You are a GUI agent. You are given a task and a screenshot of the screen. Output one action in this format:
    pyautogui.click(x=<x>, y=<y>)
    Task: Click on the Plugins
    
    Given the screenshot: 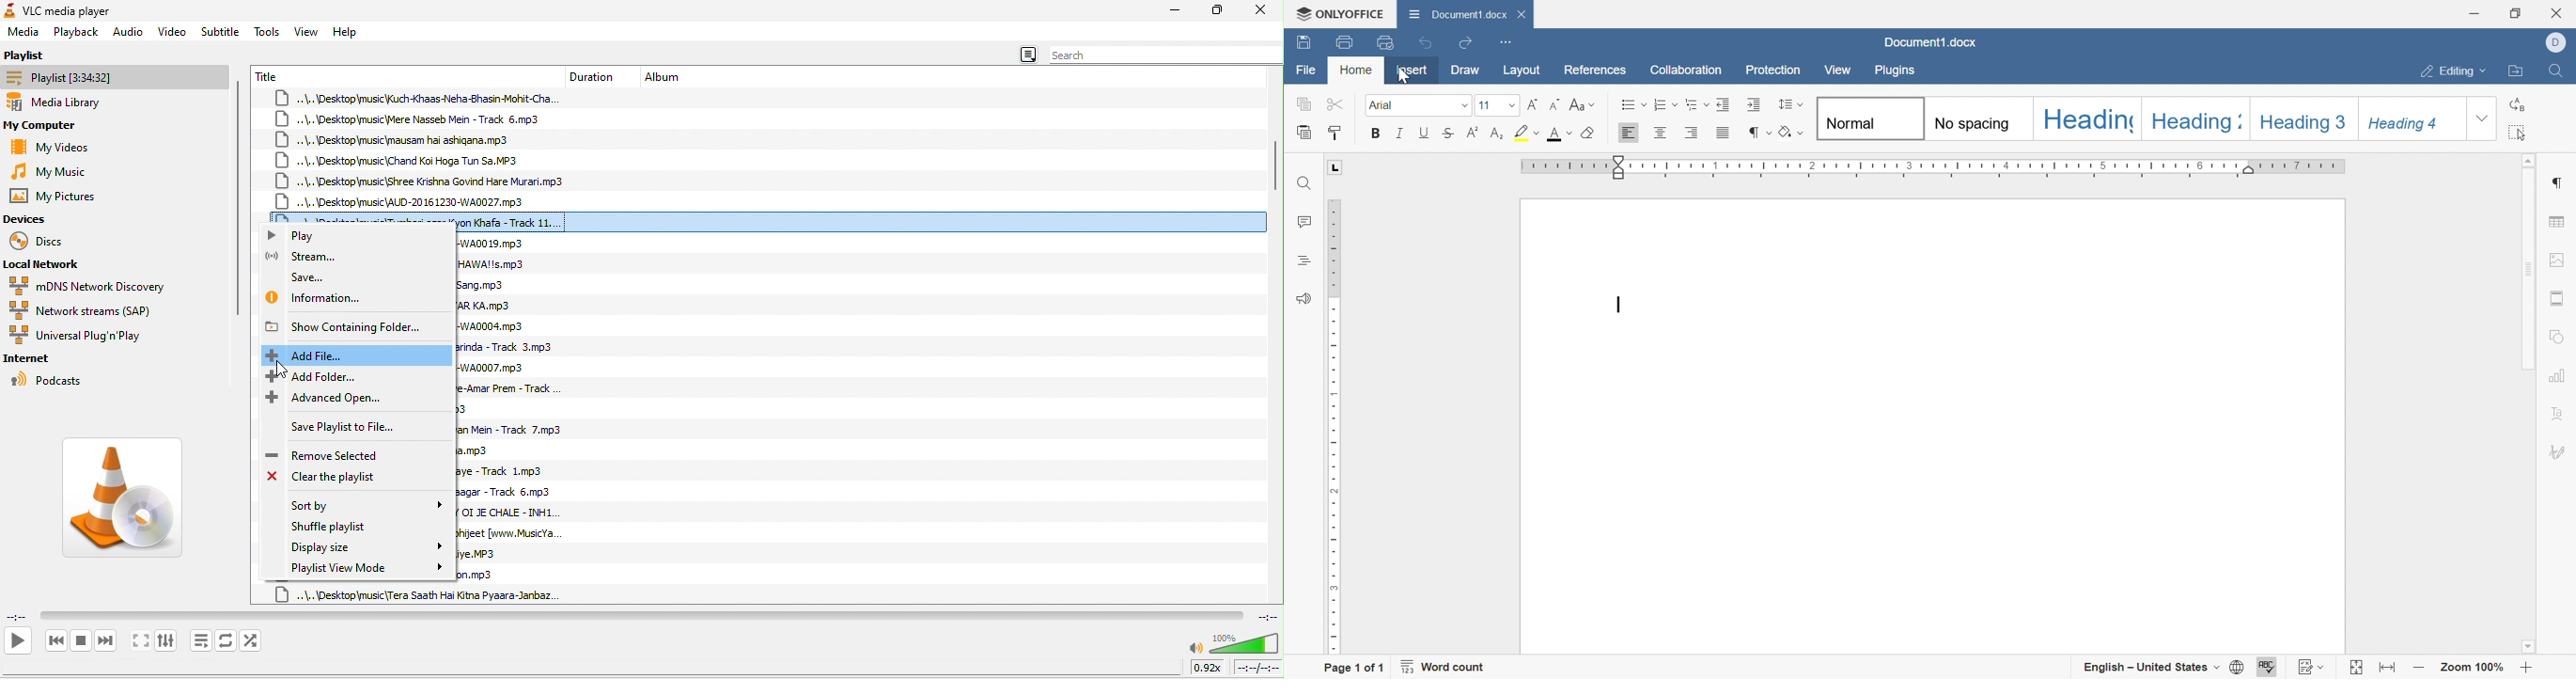 What is the action you would take?
    pyautogui.click(x=1900, y=71)
    